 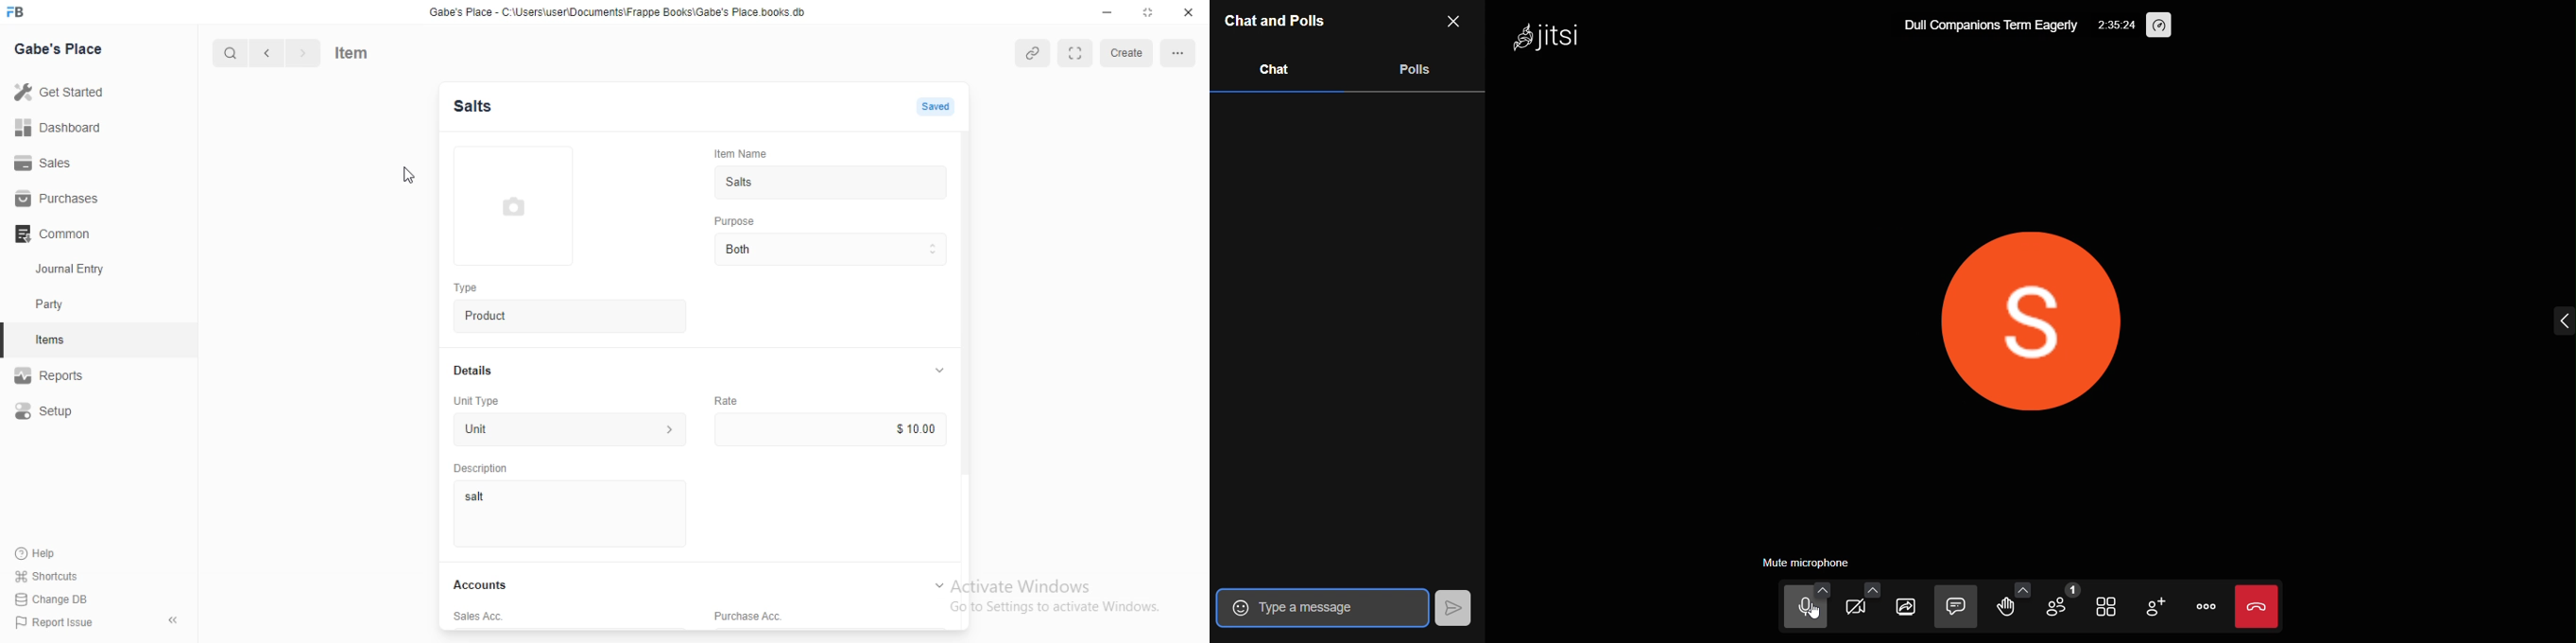 I want to click on previous, so click(x=265, y=53).